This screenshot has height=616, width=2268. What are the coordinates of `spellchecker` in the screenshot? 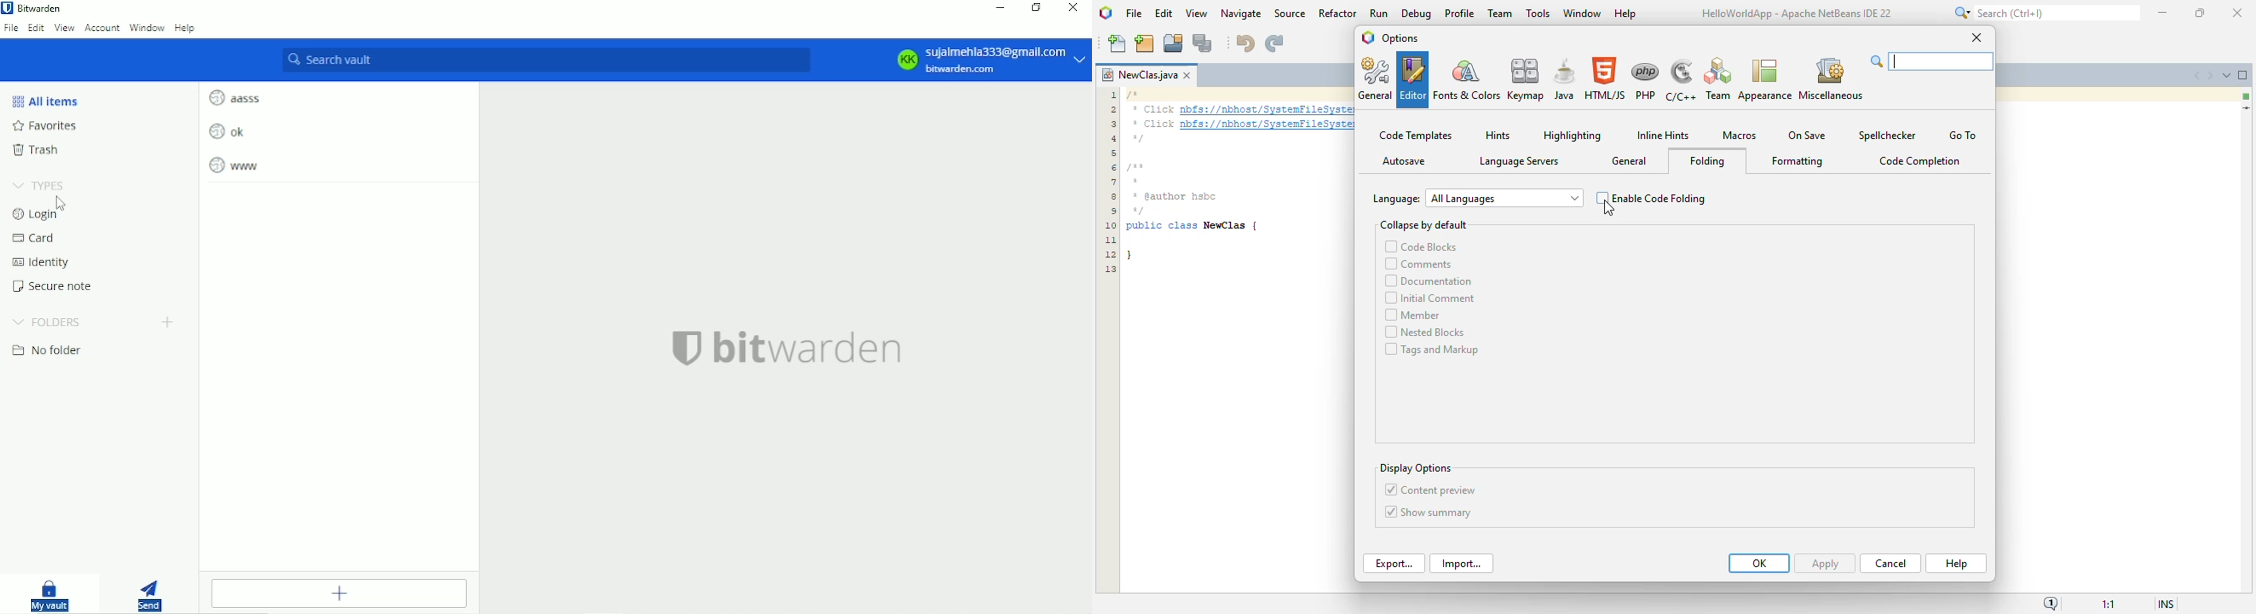 It's located at (1887, 136).